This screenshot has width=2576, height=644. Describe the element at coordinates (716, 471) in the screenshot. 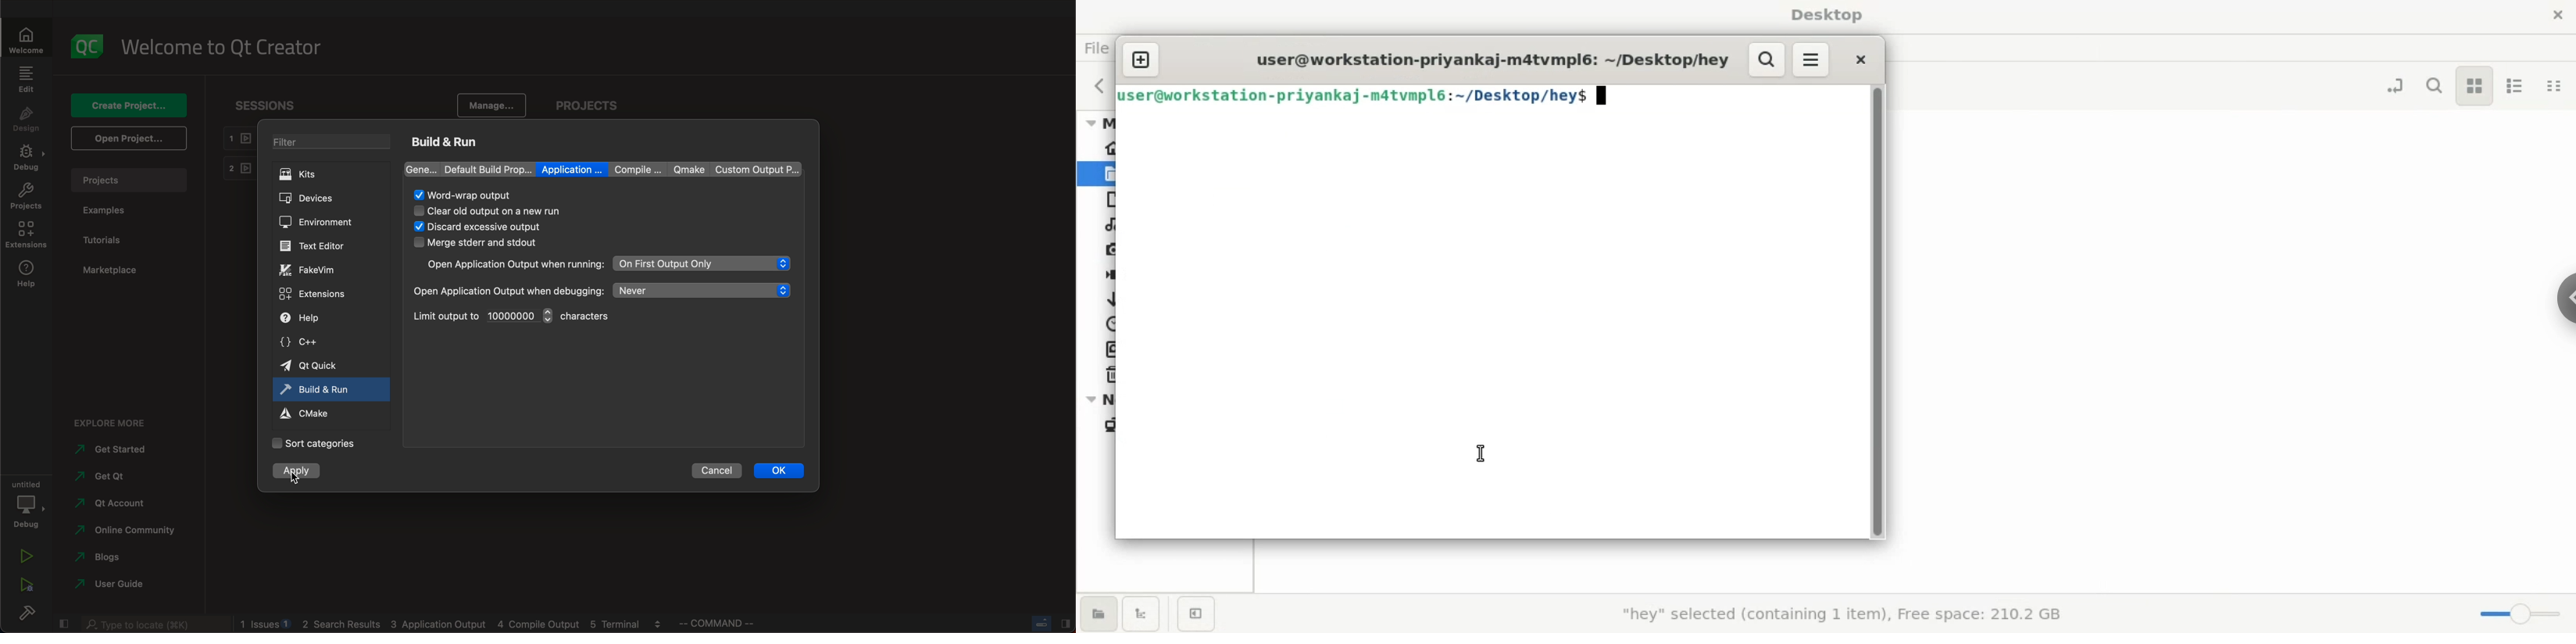

I see `cancel` at that location.